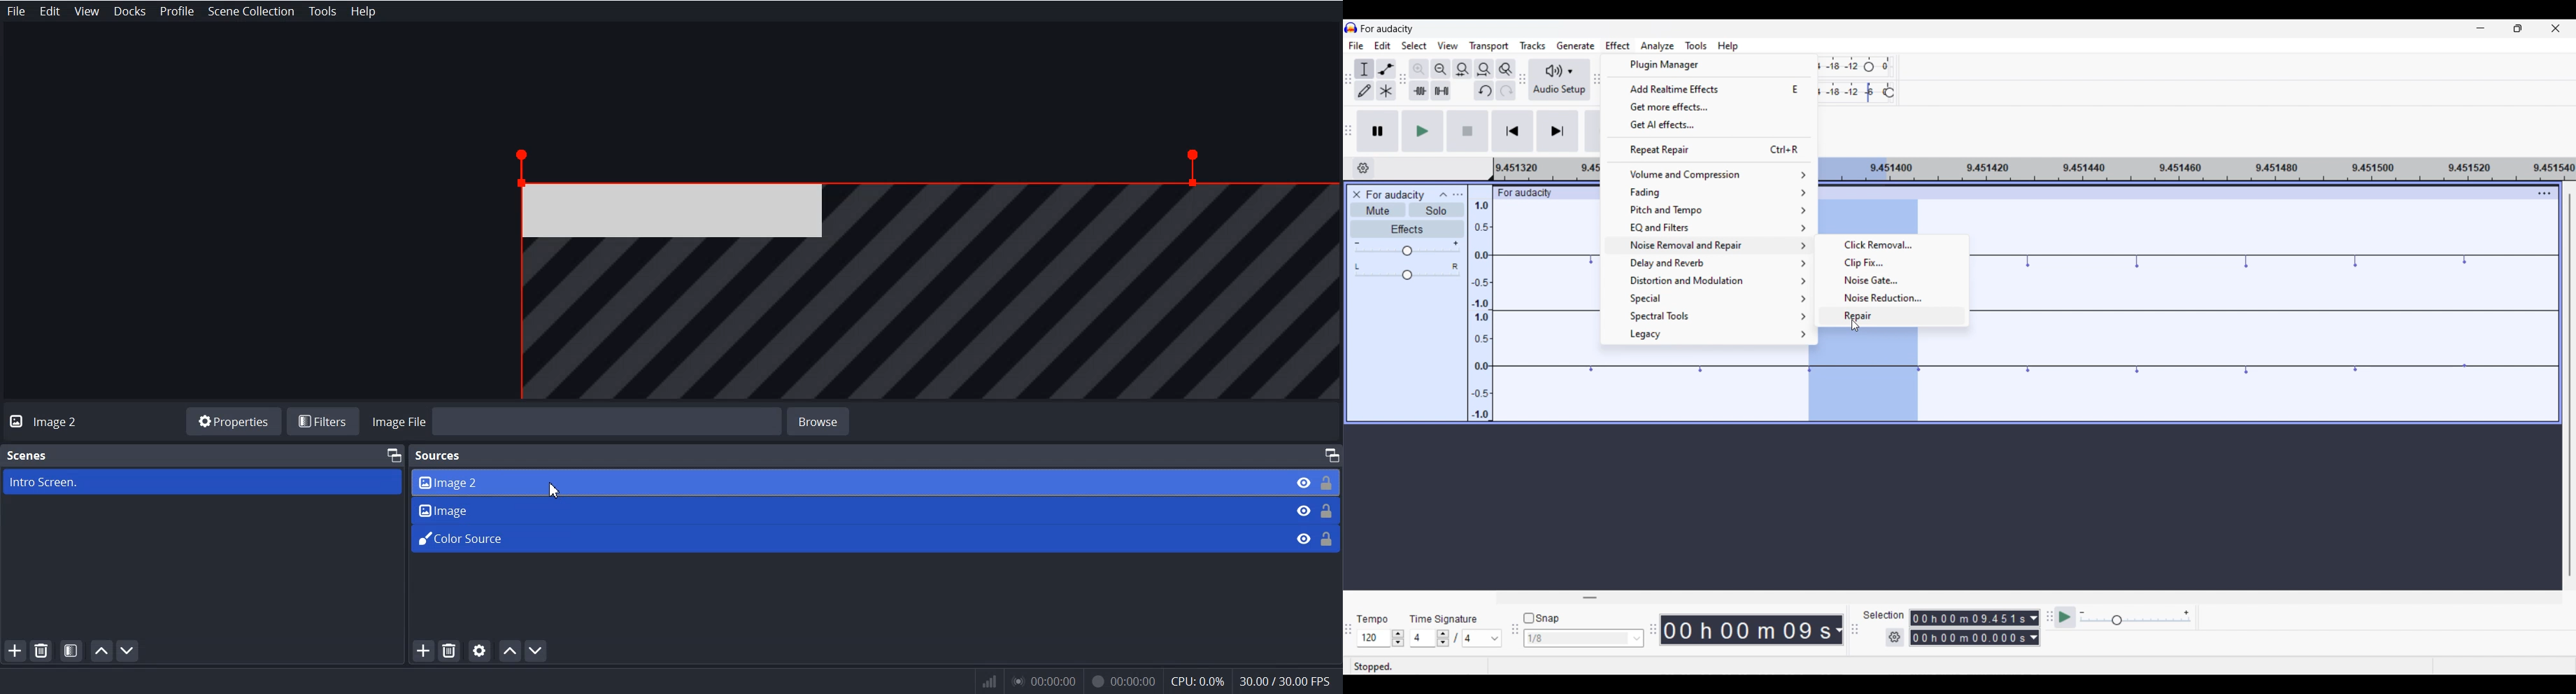 The height and width of the screenshot is (700, 2576). What do you see at coordinates (1710, 334) in the screenshot?
I see `Legacy options` at bounding box center [1710, 334].